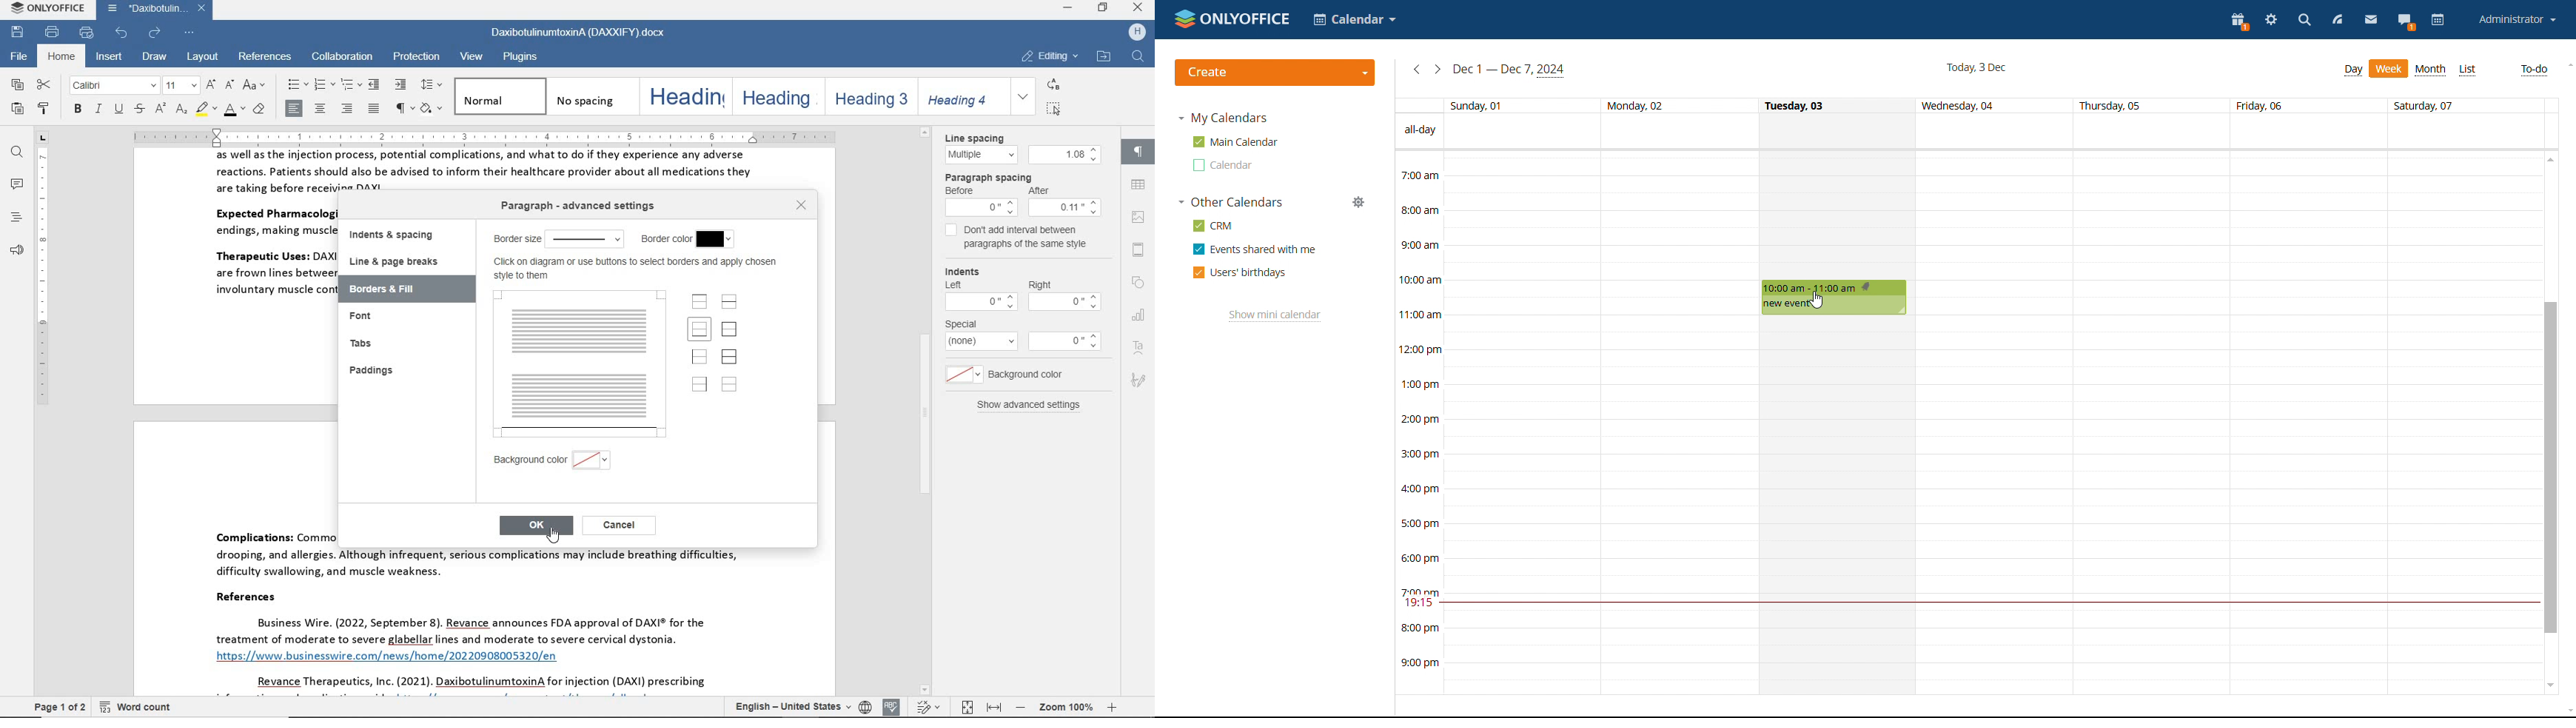 The image size is (2576, 728). I want to click on cursor, so click(1819, 300).